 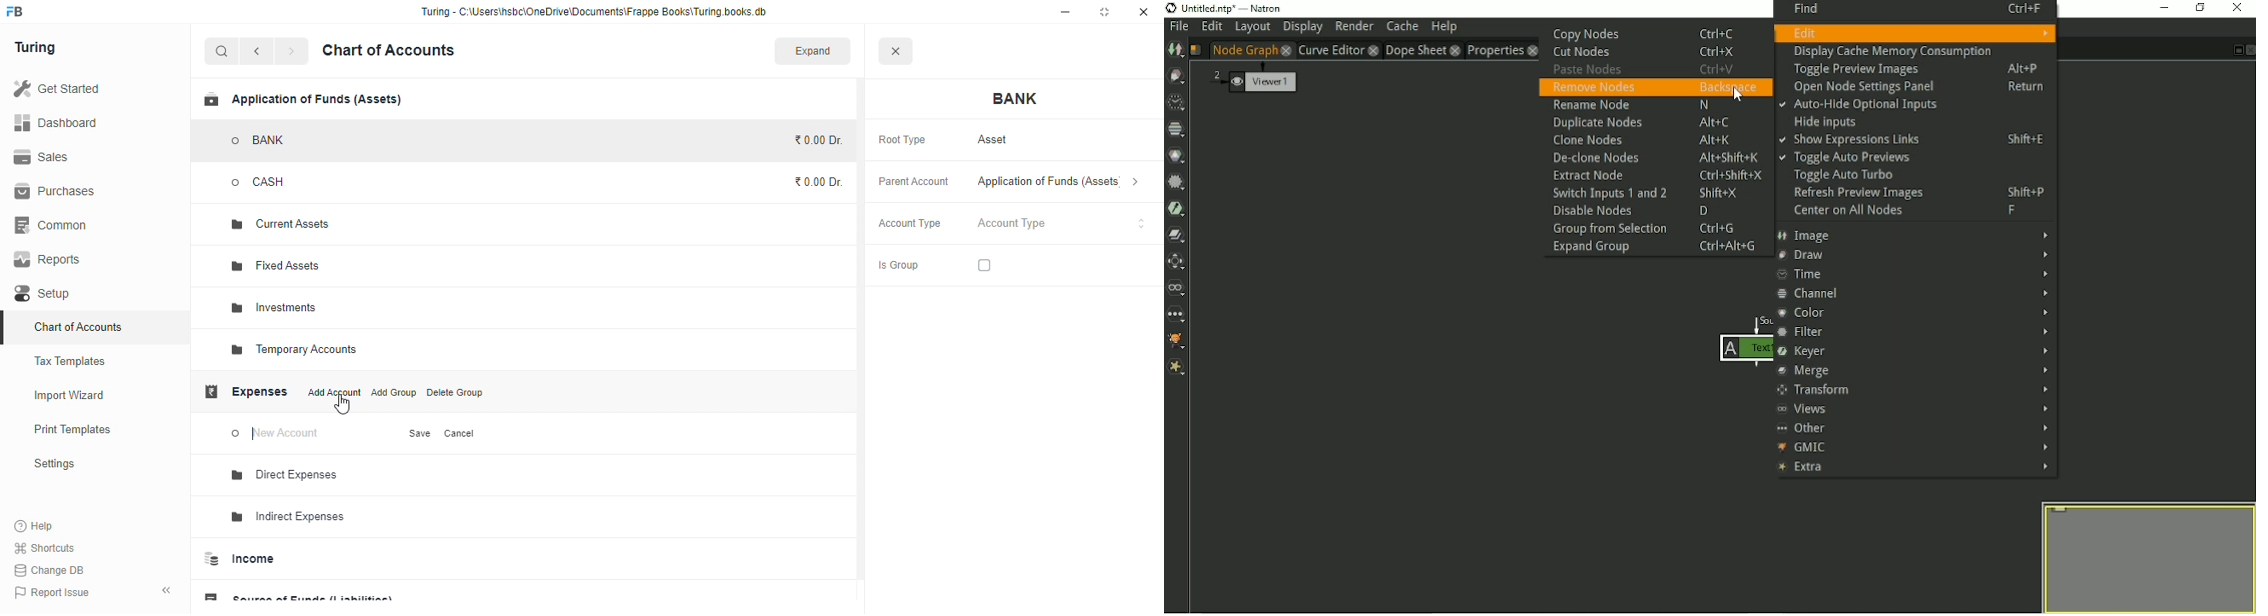 I want to click on back, so click(x=257, y=51).